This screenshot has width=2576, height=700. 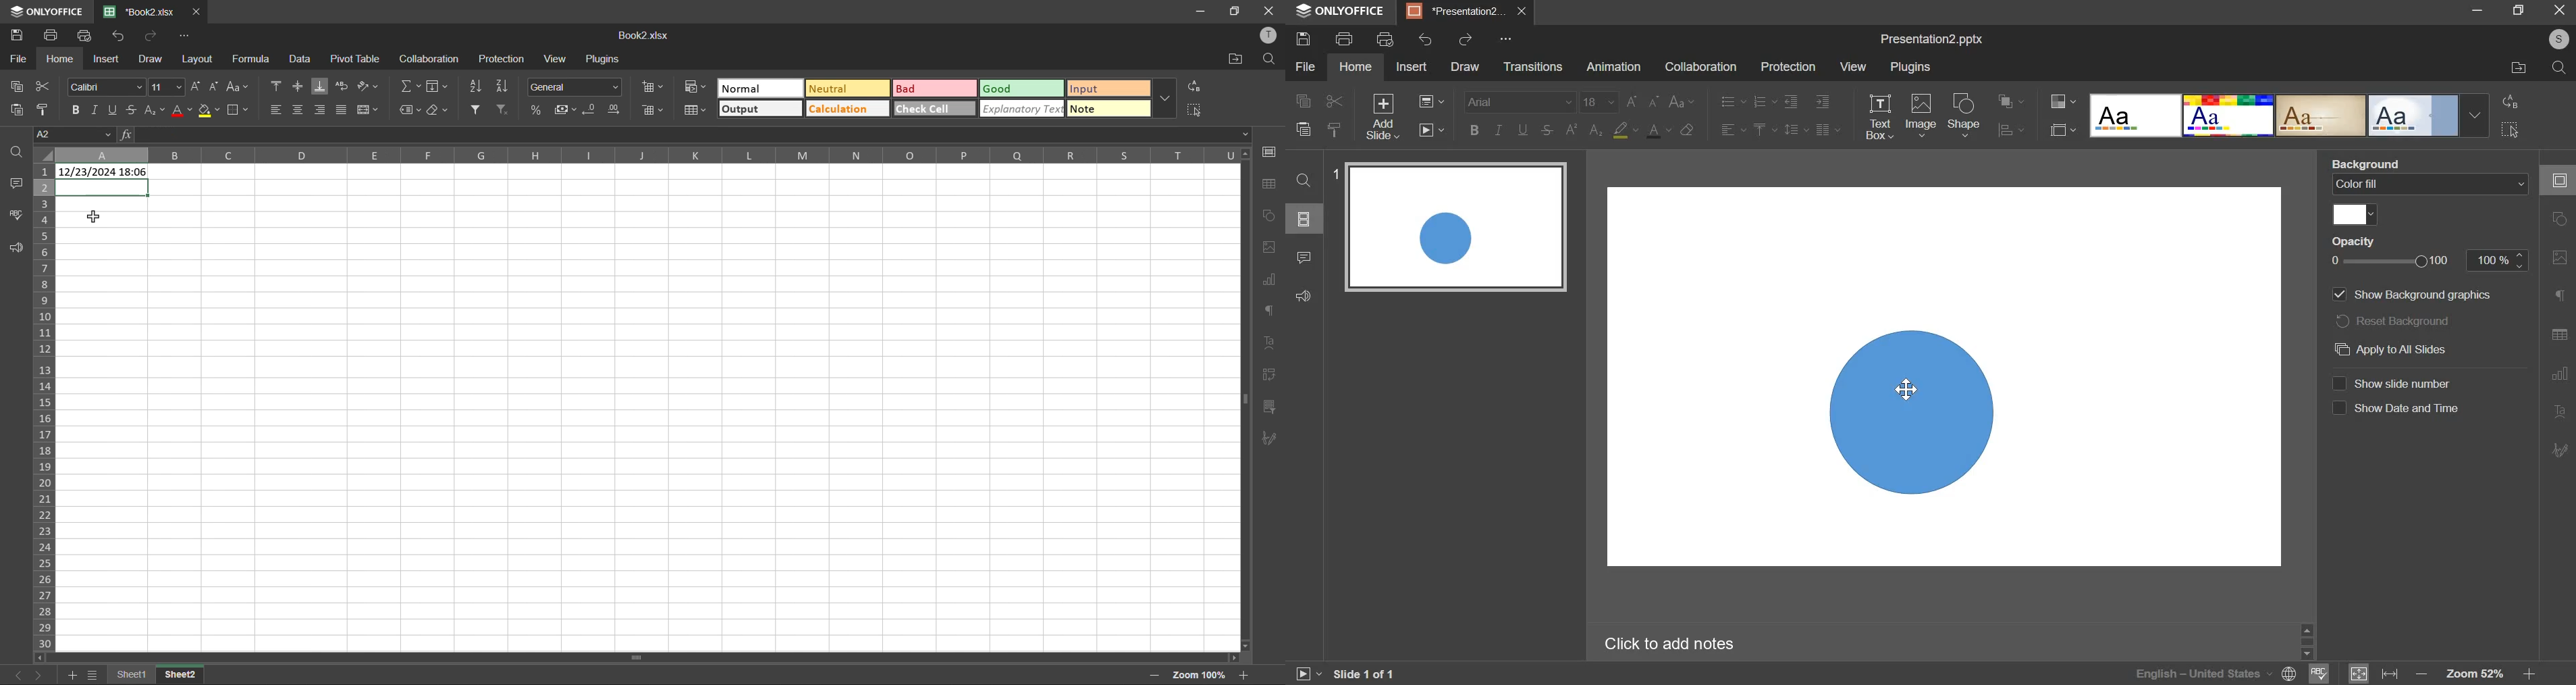 What do you see at coordinates (1467, 40) in the screenshot?
I see `redo` at bounding box center [1467, 40].